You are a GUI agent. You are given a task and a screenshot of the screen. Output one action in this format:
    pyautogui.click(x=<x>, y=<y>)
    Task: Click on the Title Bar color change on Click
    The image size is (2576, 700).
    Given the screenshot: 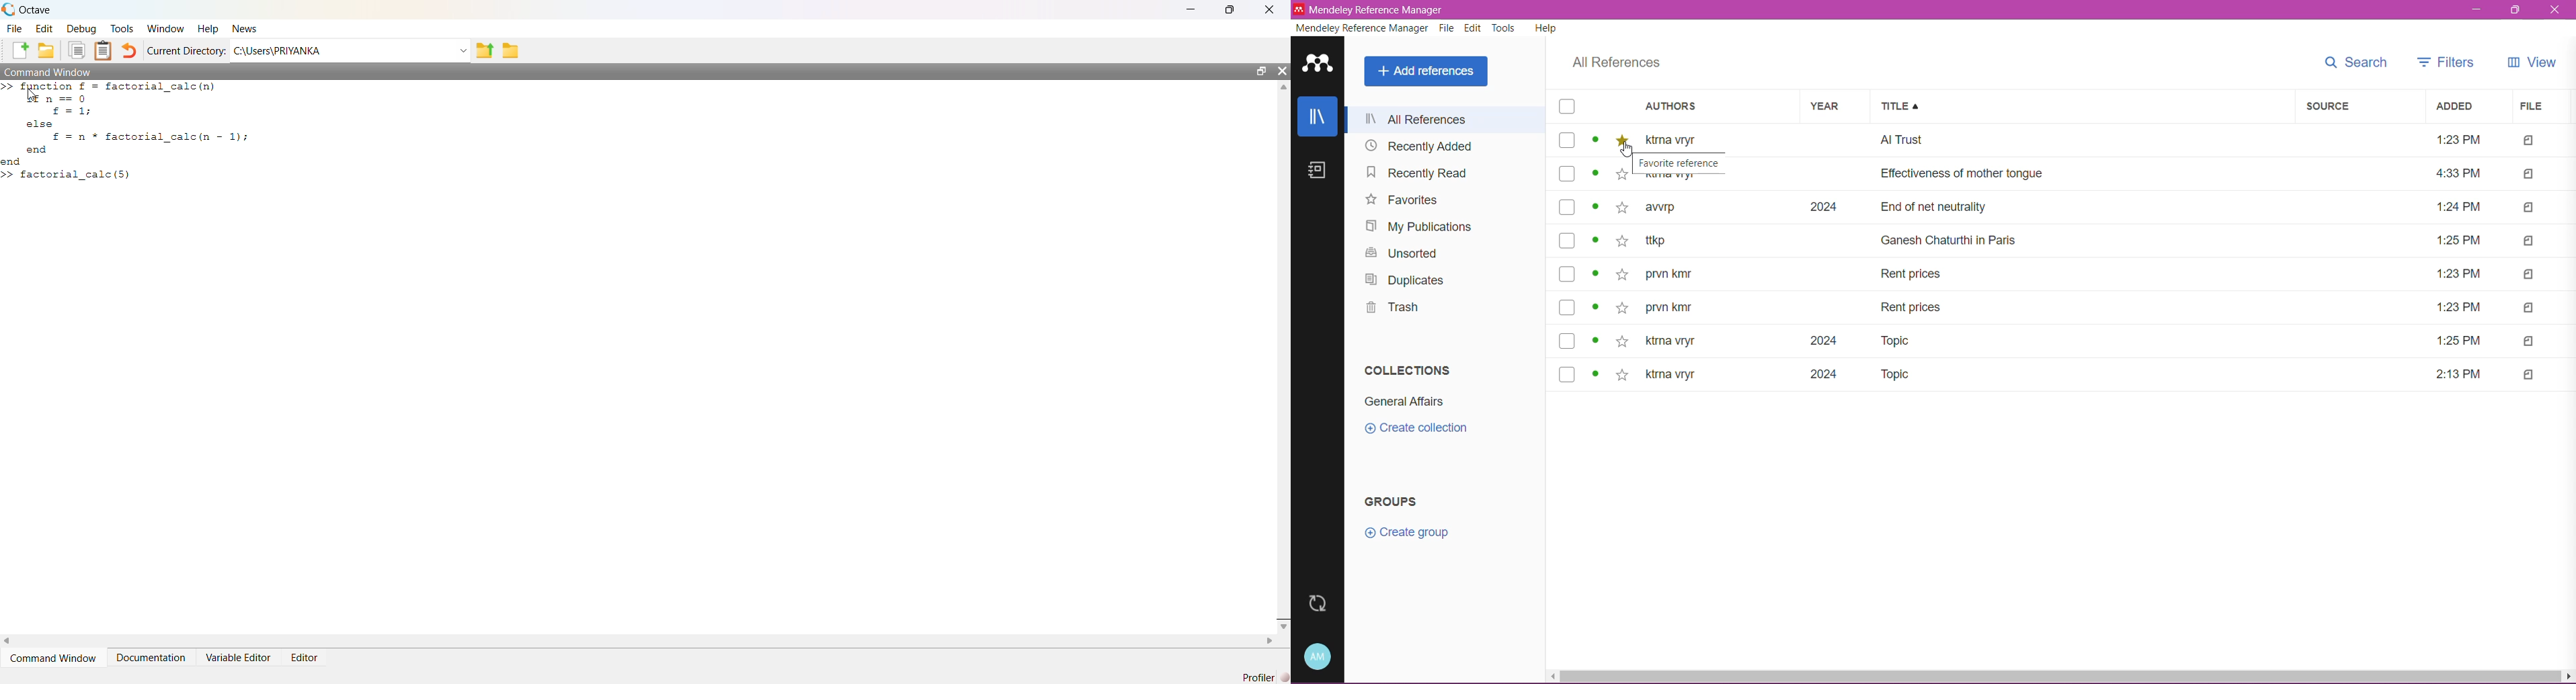 What is the action you would take?
    pyautogui.click(x=1953, y=10)
    